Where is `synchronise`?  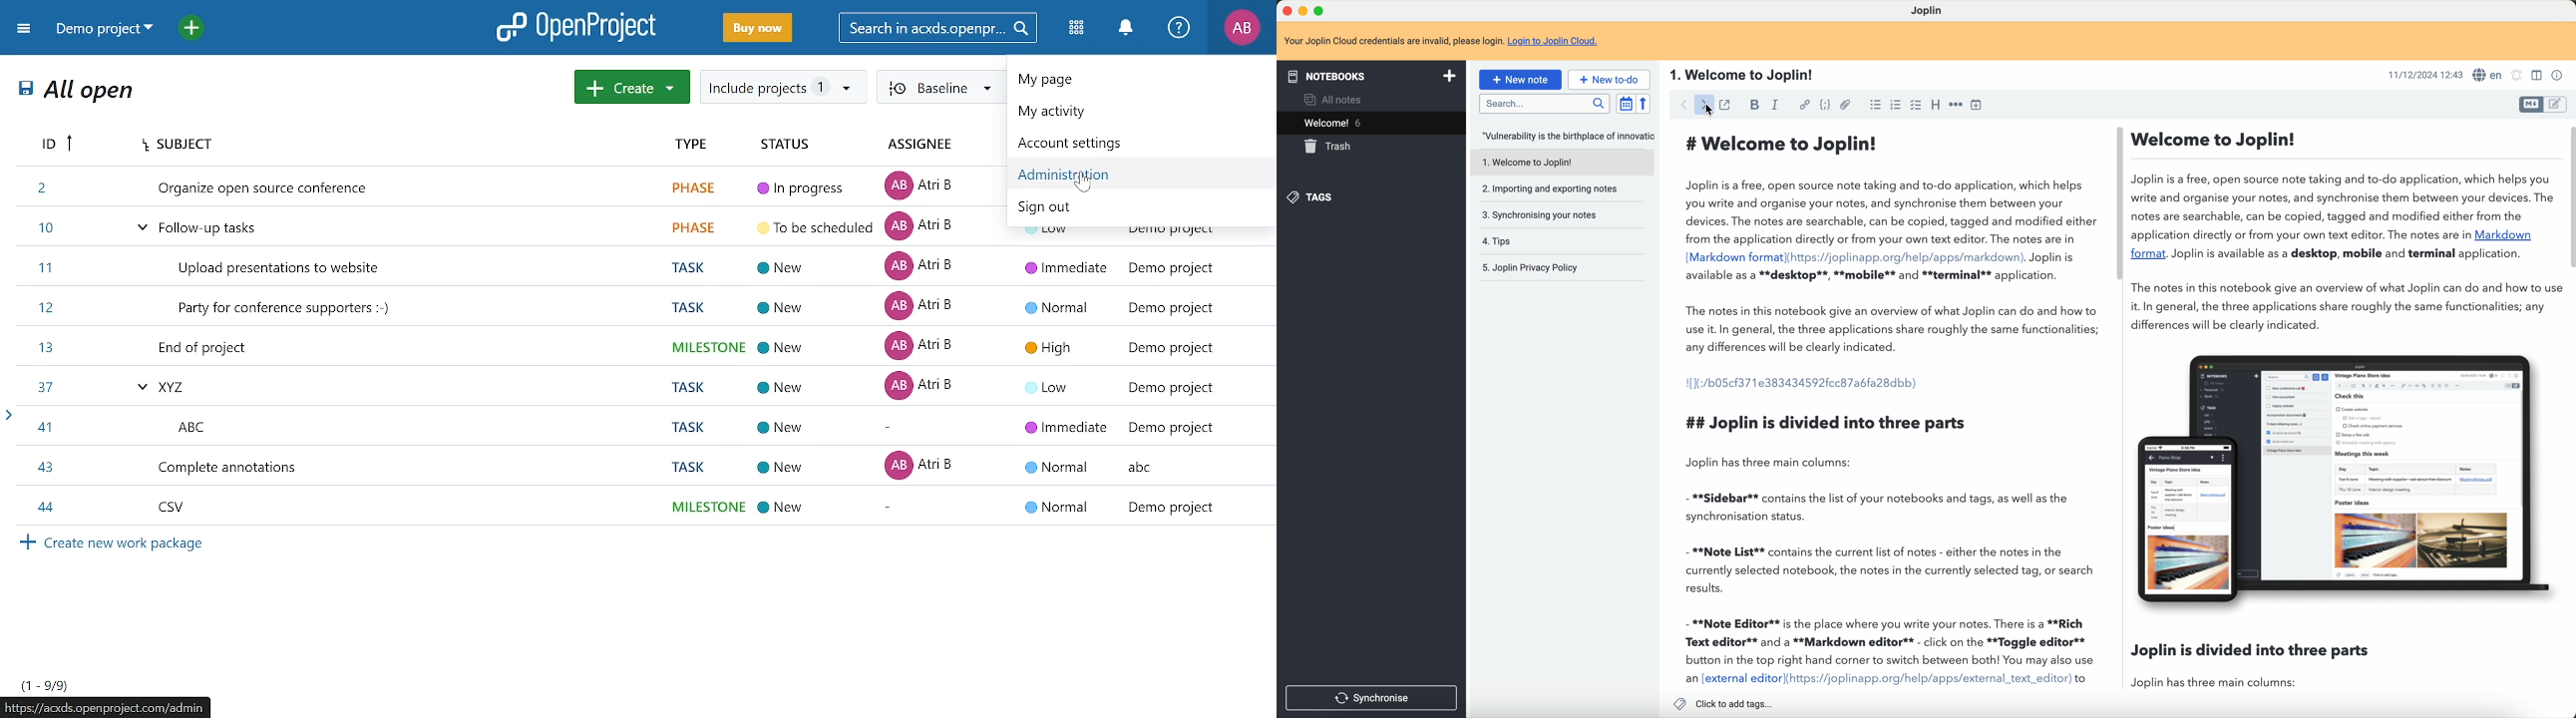
synchronise is located at coordinates (1373, 697).